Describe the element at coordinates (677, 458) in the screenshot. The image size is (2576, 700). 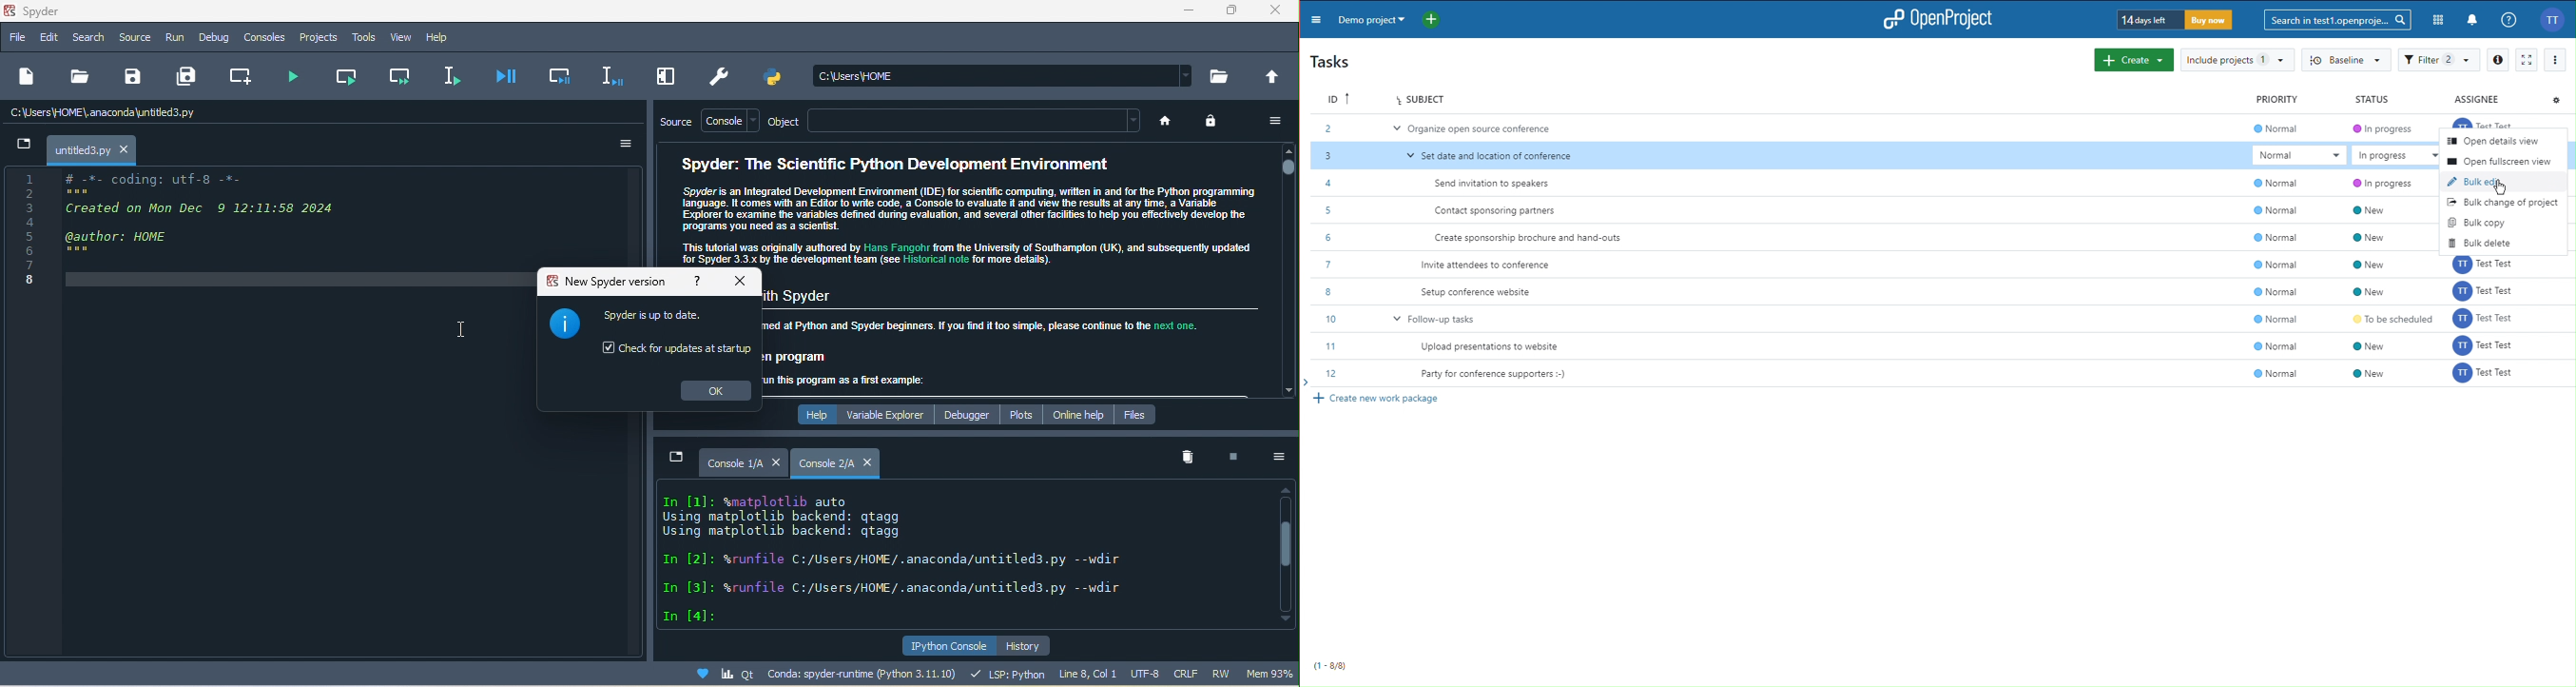
I see `minimize` at that location.